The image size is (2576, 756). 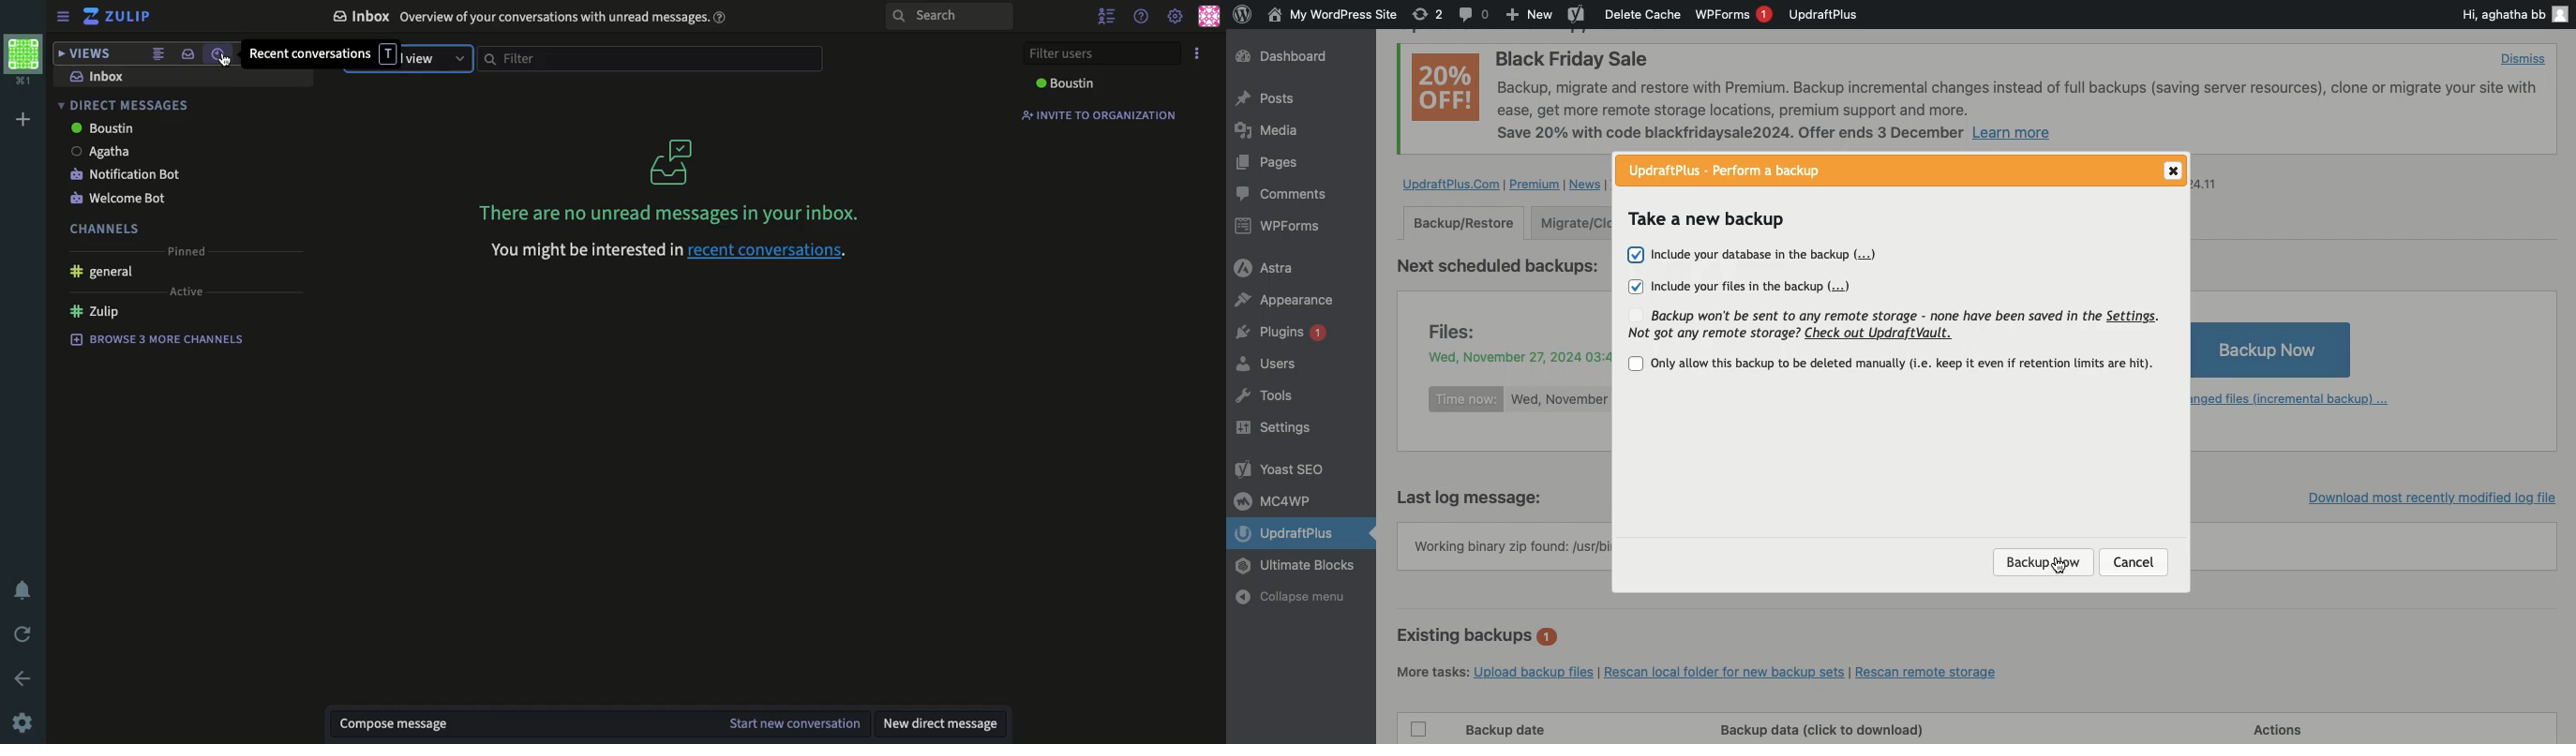 I want to click on Boustin, so click(x=1065, y=83).